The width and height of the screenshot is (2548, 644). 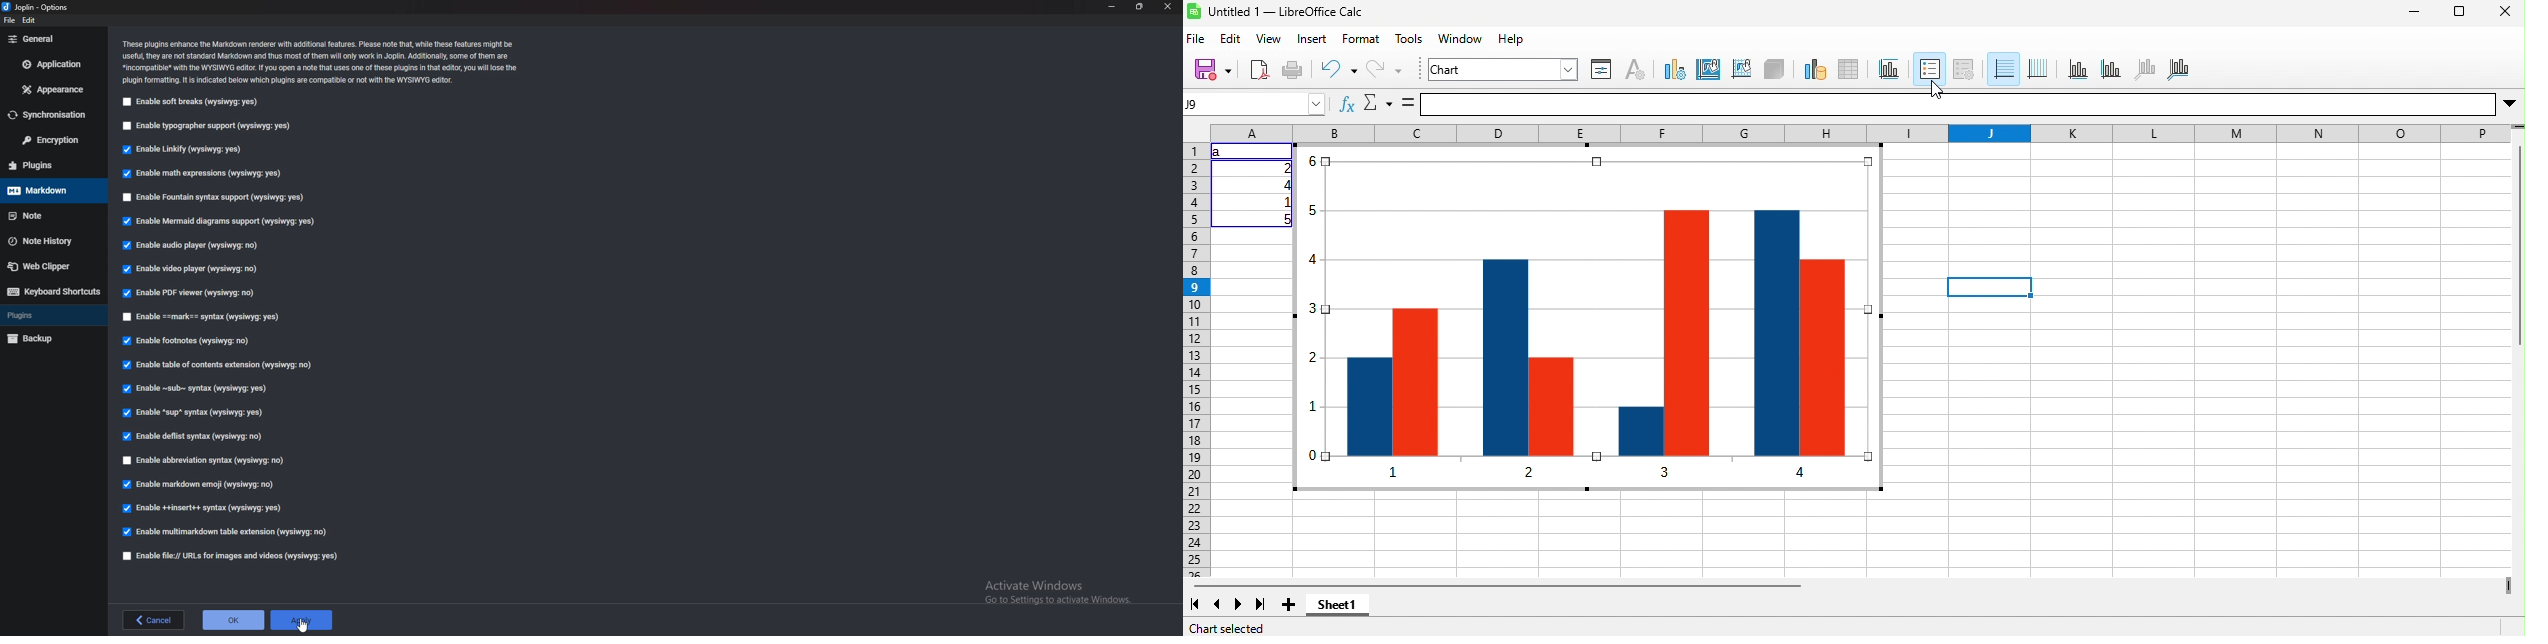 I want to click on previous sheet, so click(x=1217, y=605).